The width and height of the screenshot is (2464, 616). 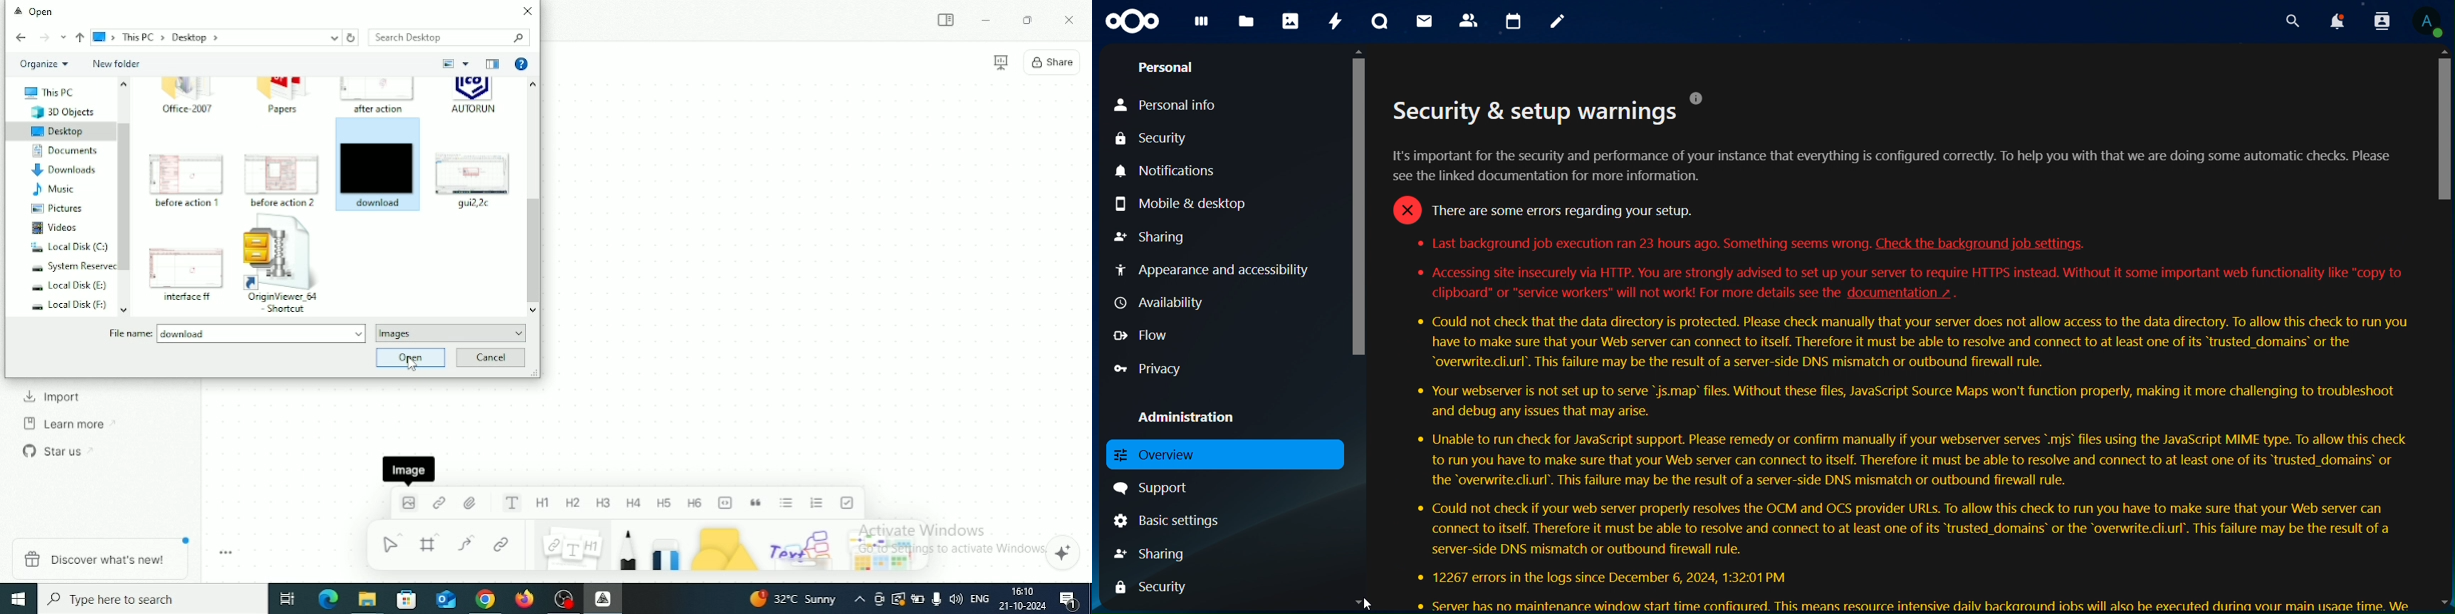 What do you see at coordinates (191, 98) in the screenshot?
I see `Office 2007` at bounding box center [191, 98].